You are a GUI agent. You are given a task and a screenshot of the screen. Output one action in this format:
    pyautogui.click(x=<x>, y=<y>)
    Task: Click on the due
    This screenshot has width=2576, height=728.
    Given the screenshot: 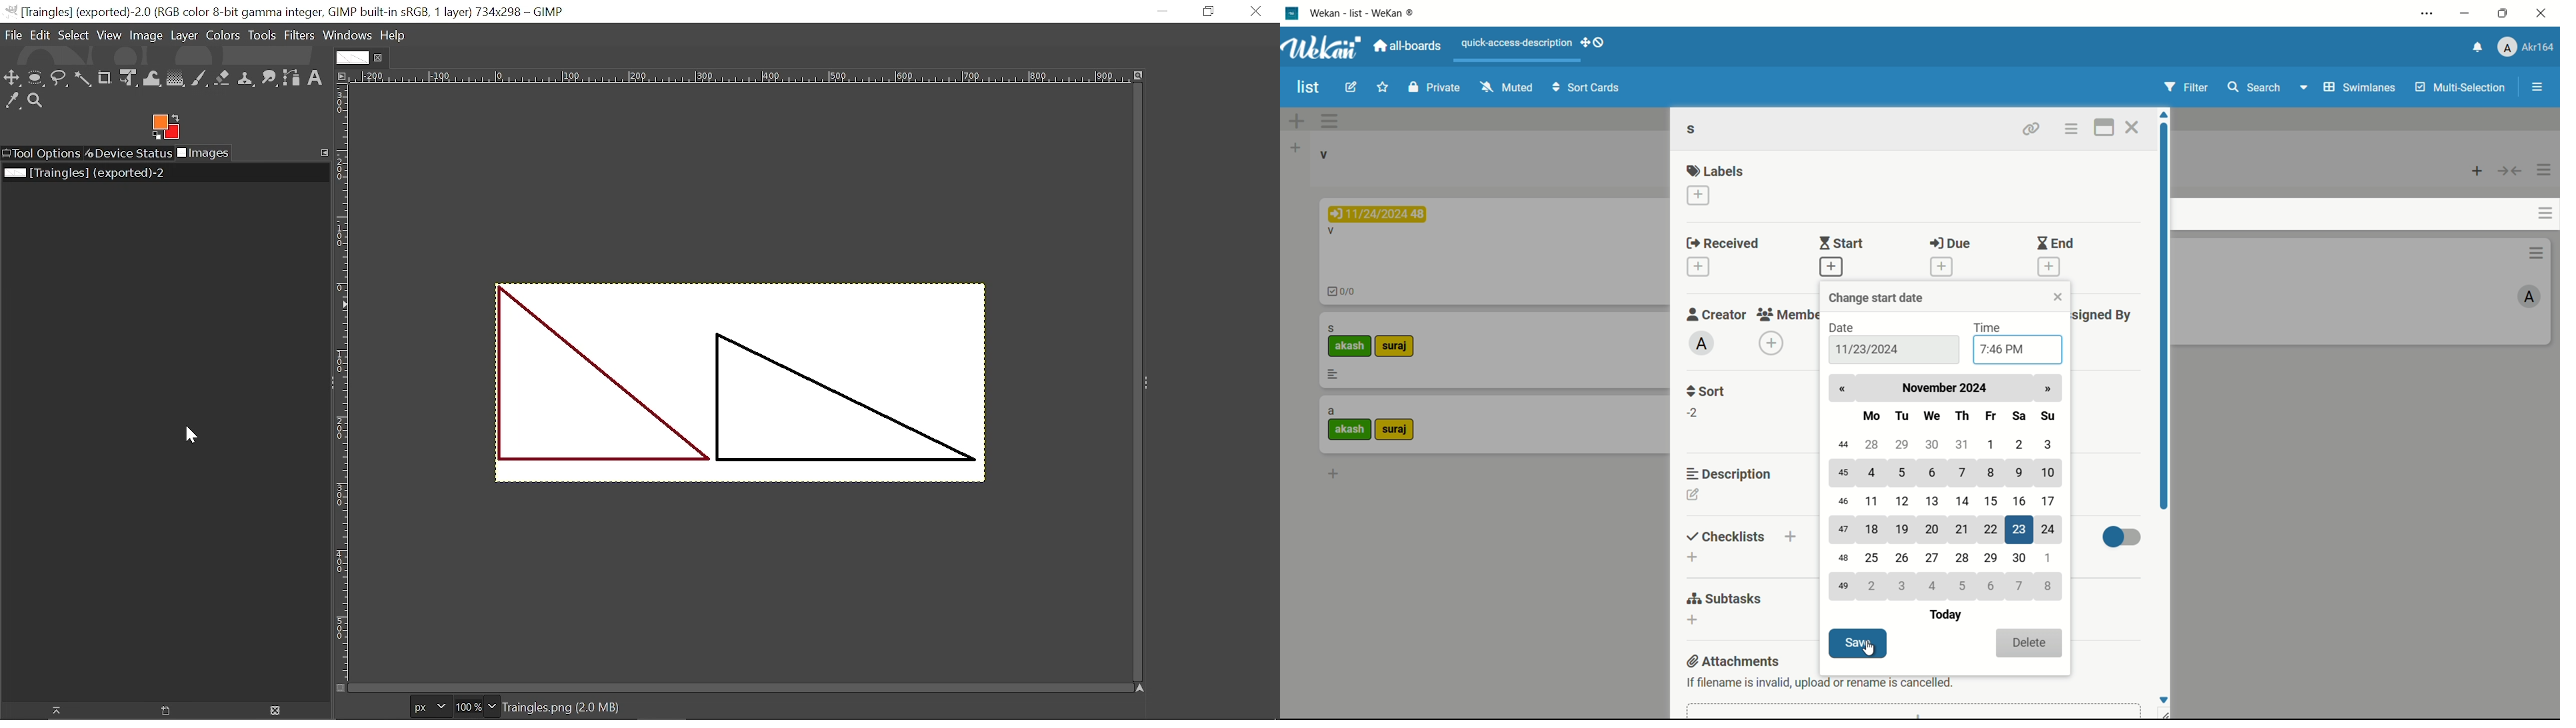 What is the action you would take?
    pyautogui.click(x=1953, y=243)
    